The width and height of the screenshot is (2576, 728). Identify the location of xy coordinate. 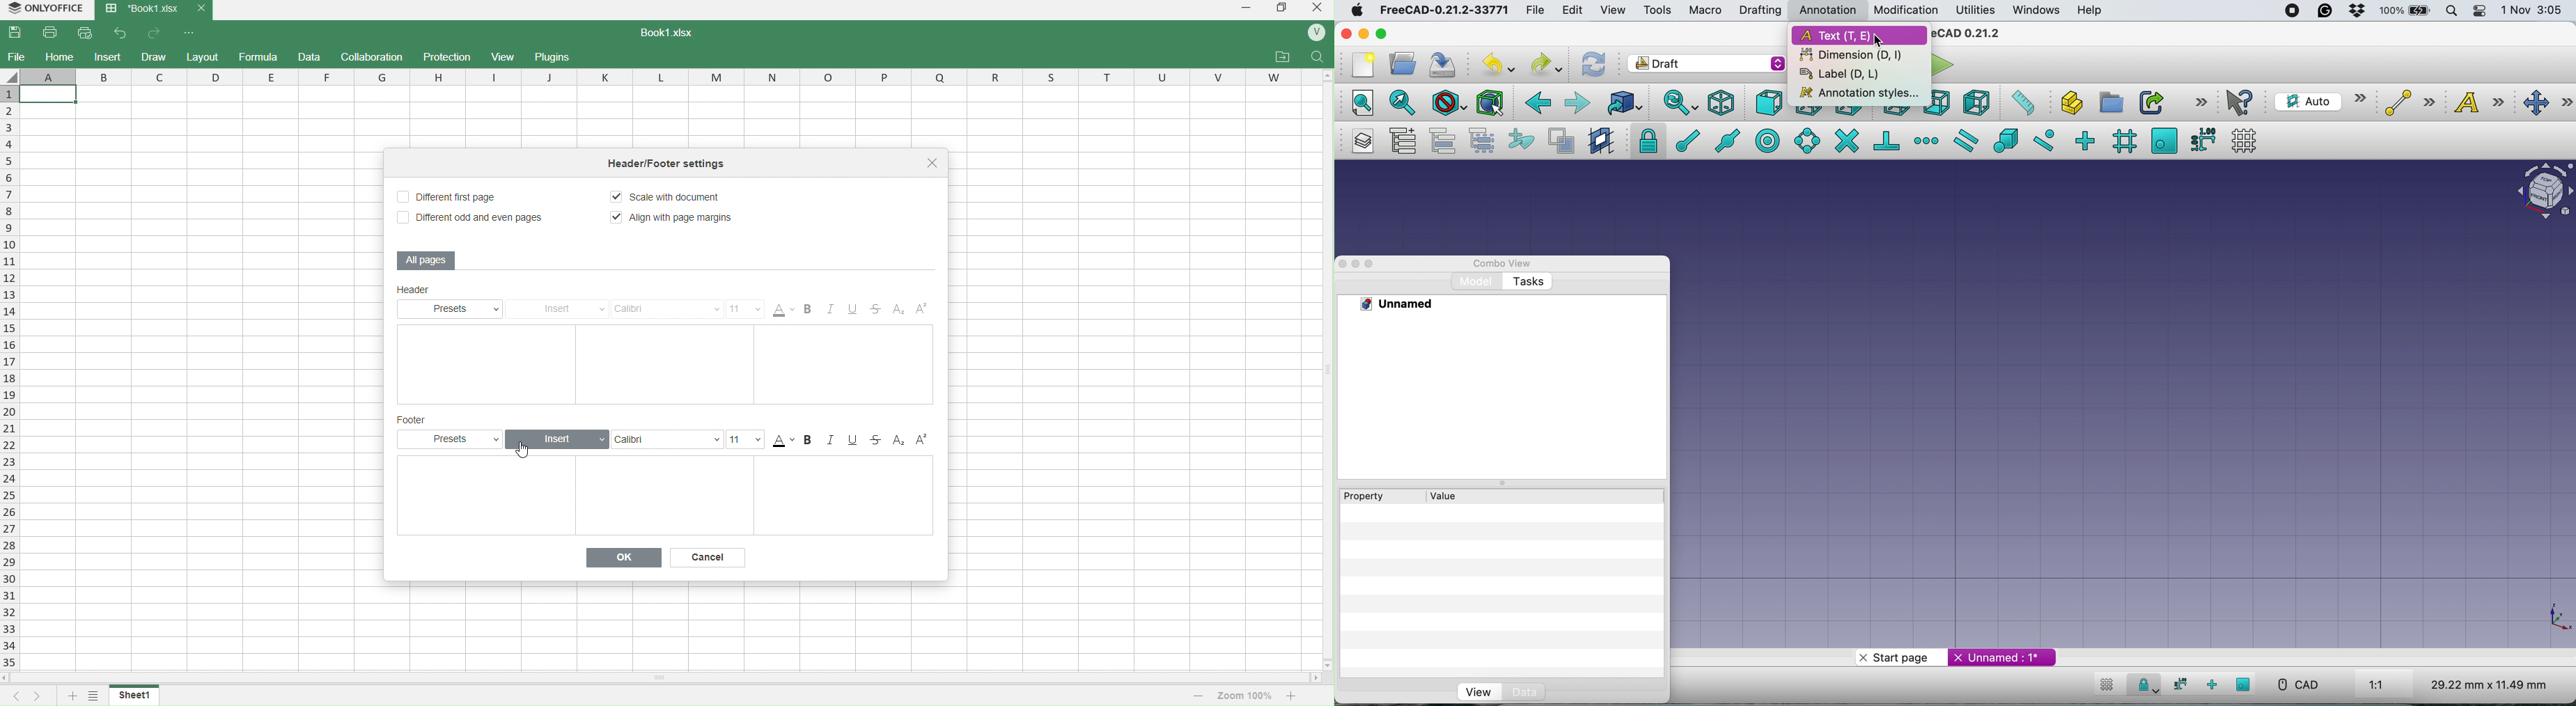
(2551, 615).